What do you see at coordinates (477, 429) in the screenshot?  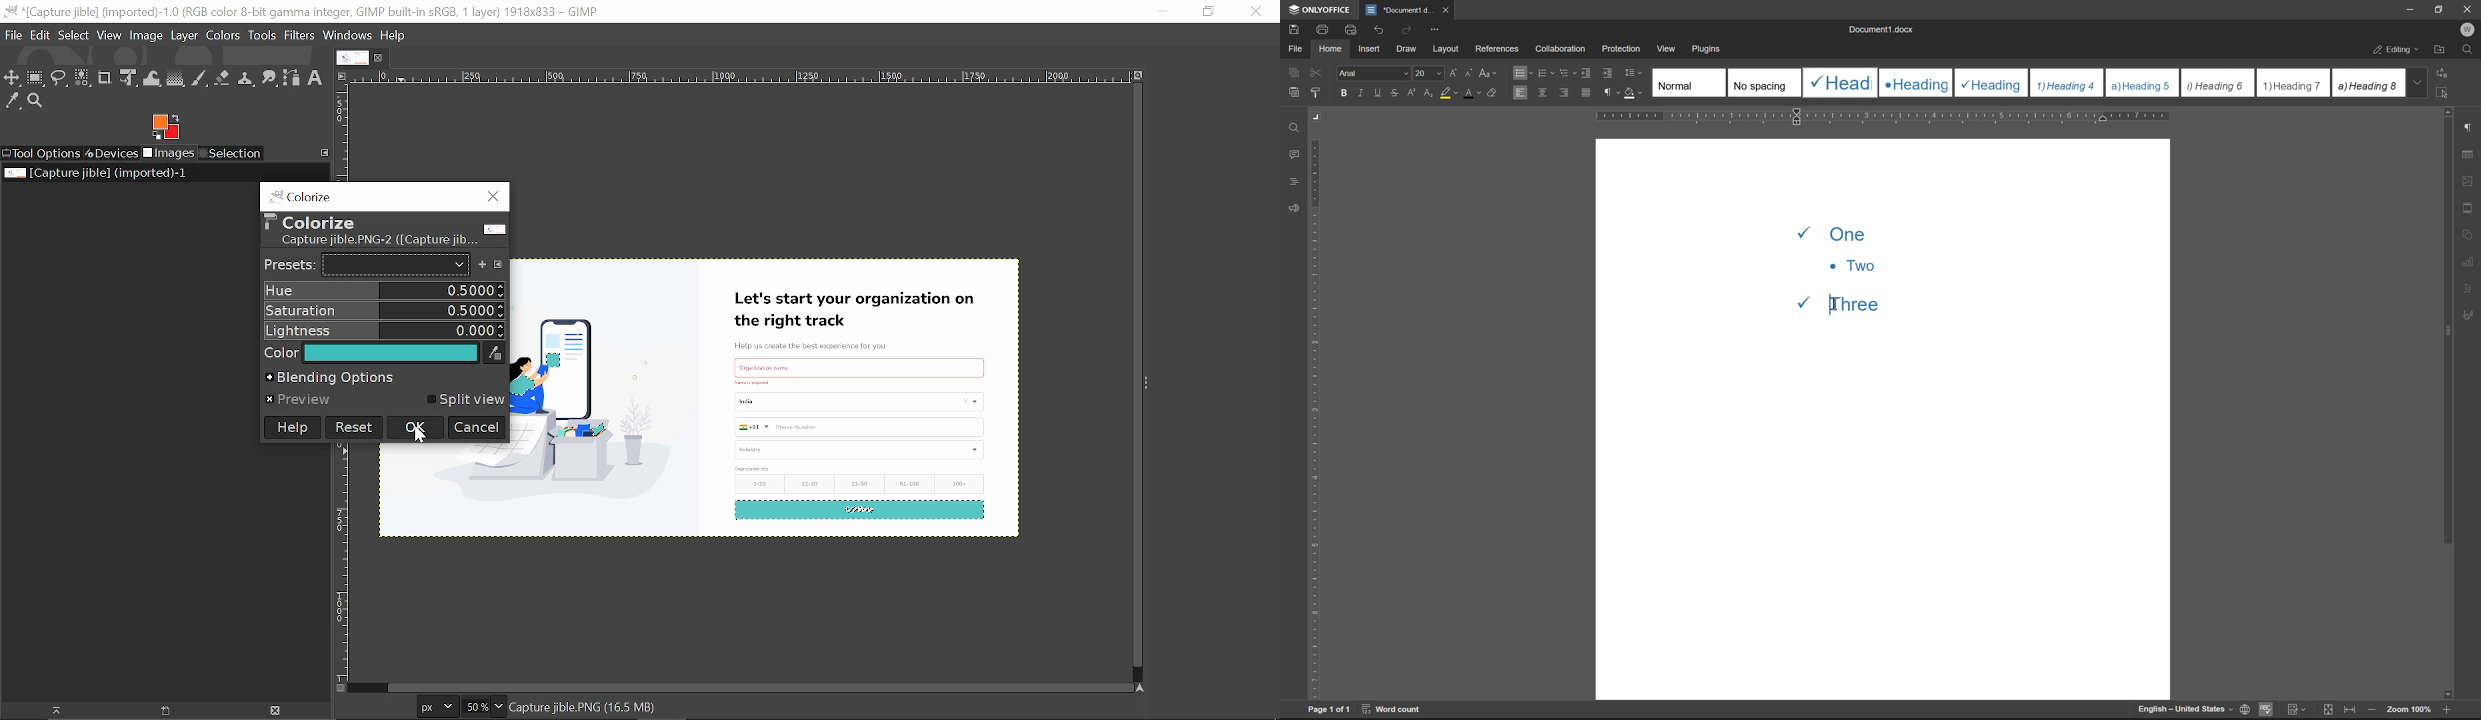 I see `Cancel` at bounding box center [477, 429].